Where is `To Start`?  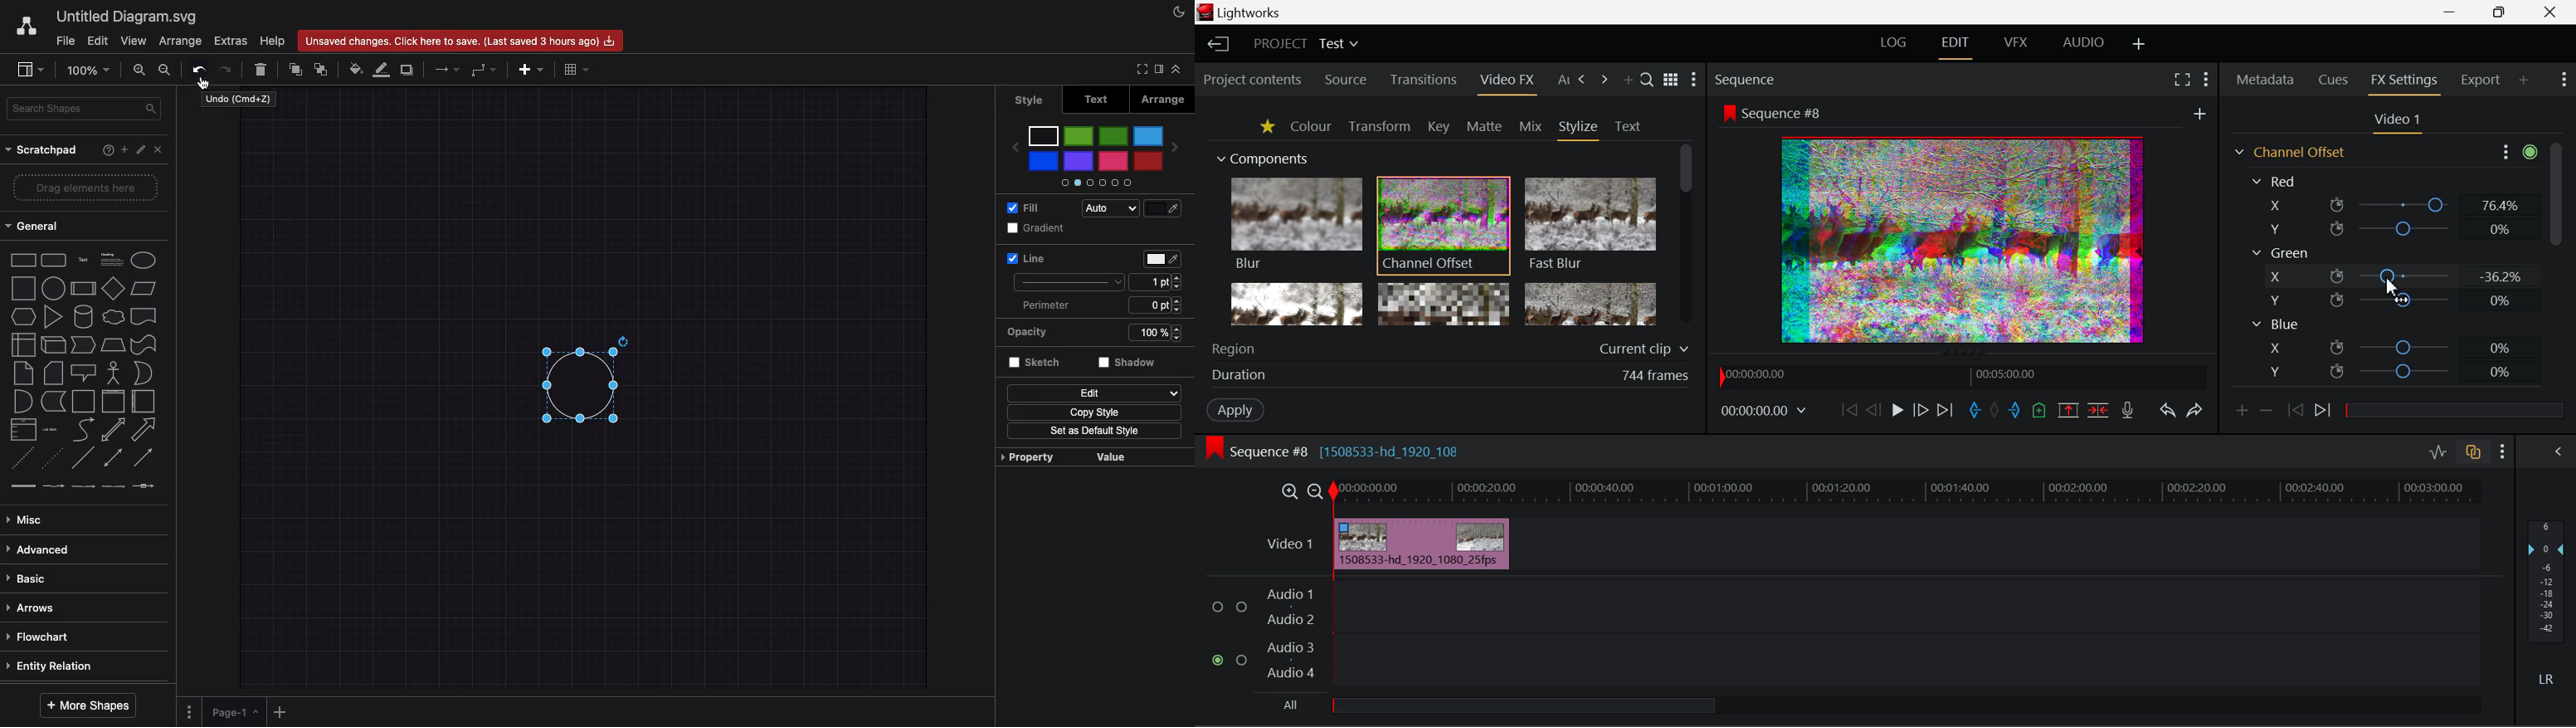 To Start is located at coordinates (1849, 409).